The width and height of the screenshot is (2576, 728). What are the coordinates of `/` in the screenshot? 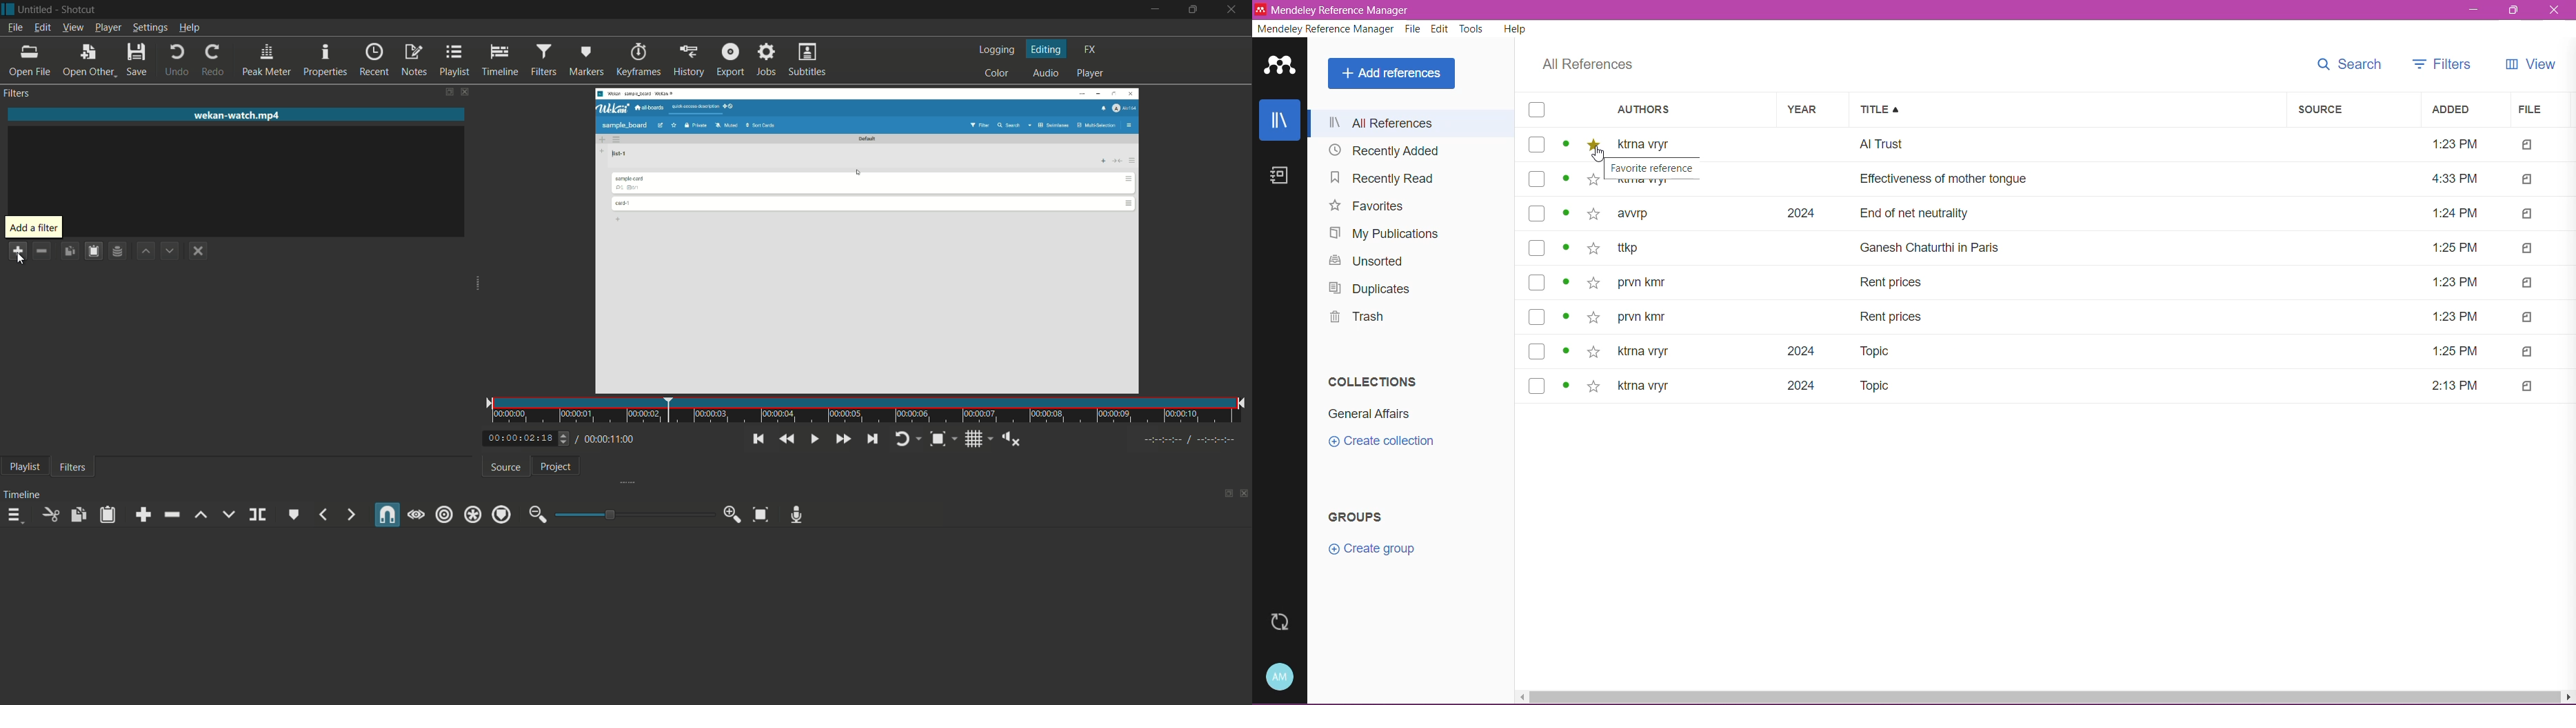 It's located at (575, 437).